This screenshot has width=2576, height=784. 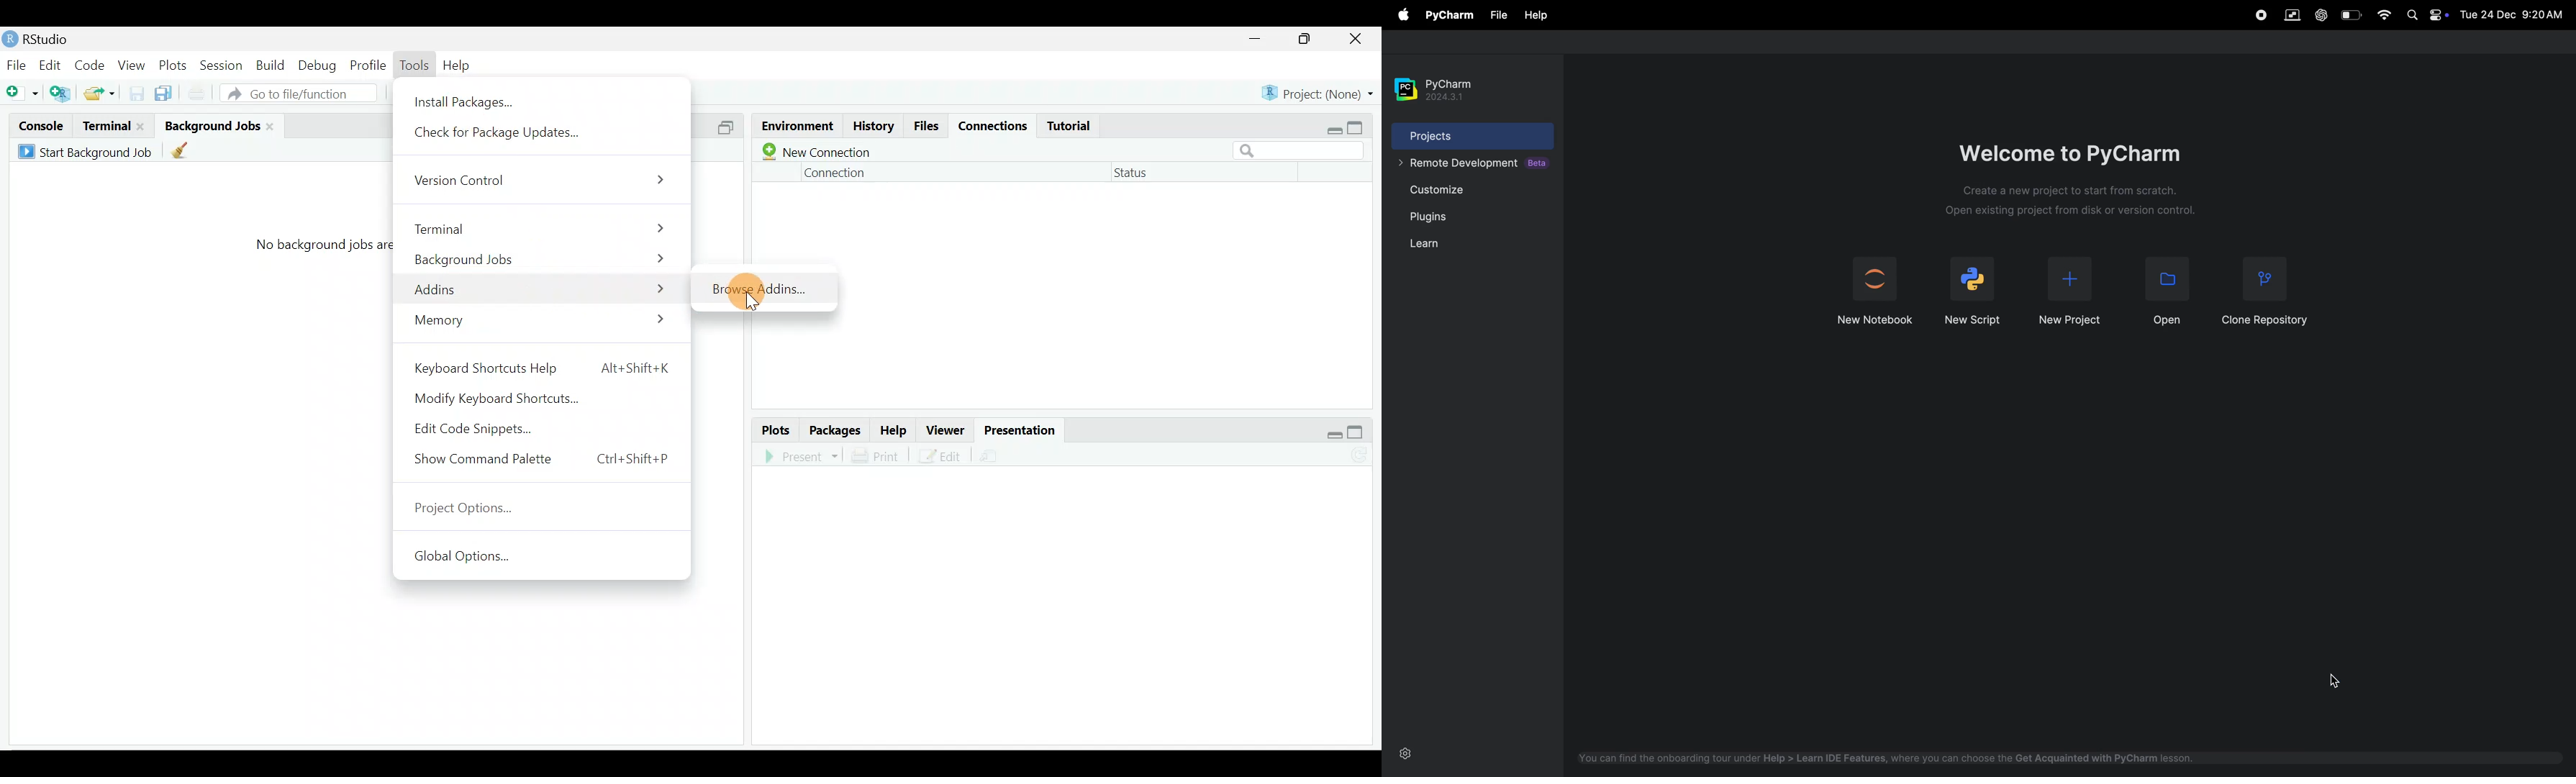 What do you see at coordinates (884, 457) in the screenshot?
I see `Print` at bounding box center [884, 457].